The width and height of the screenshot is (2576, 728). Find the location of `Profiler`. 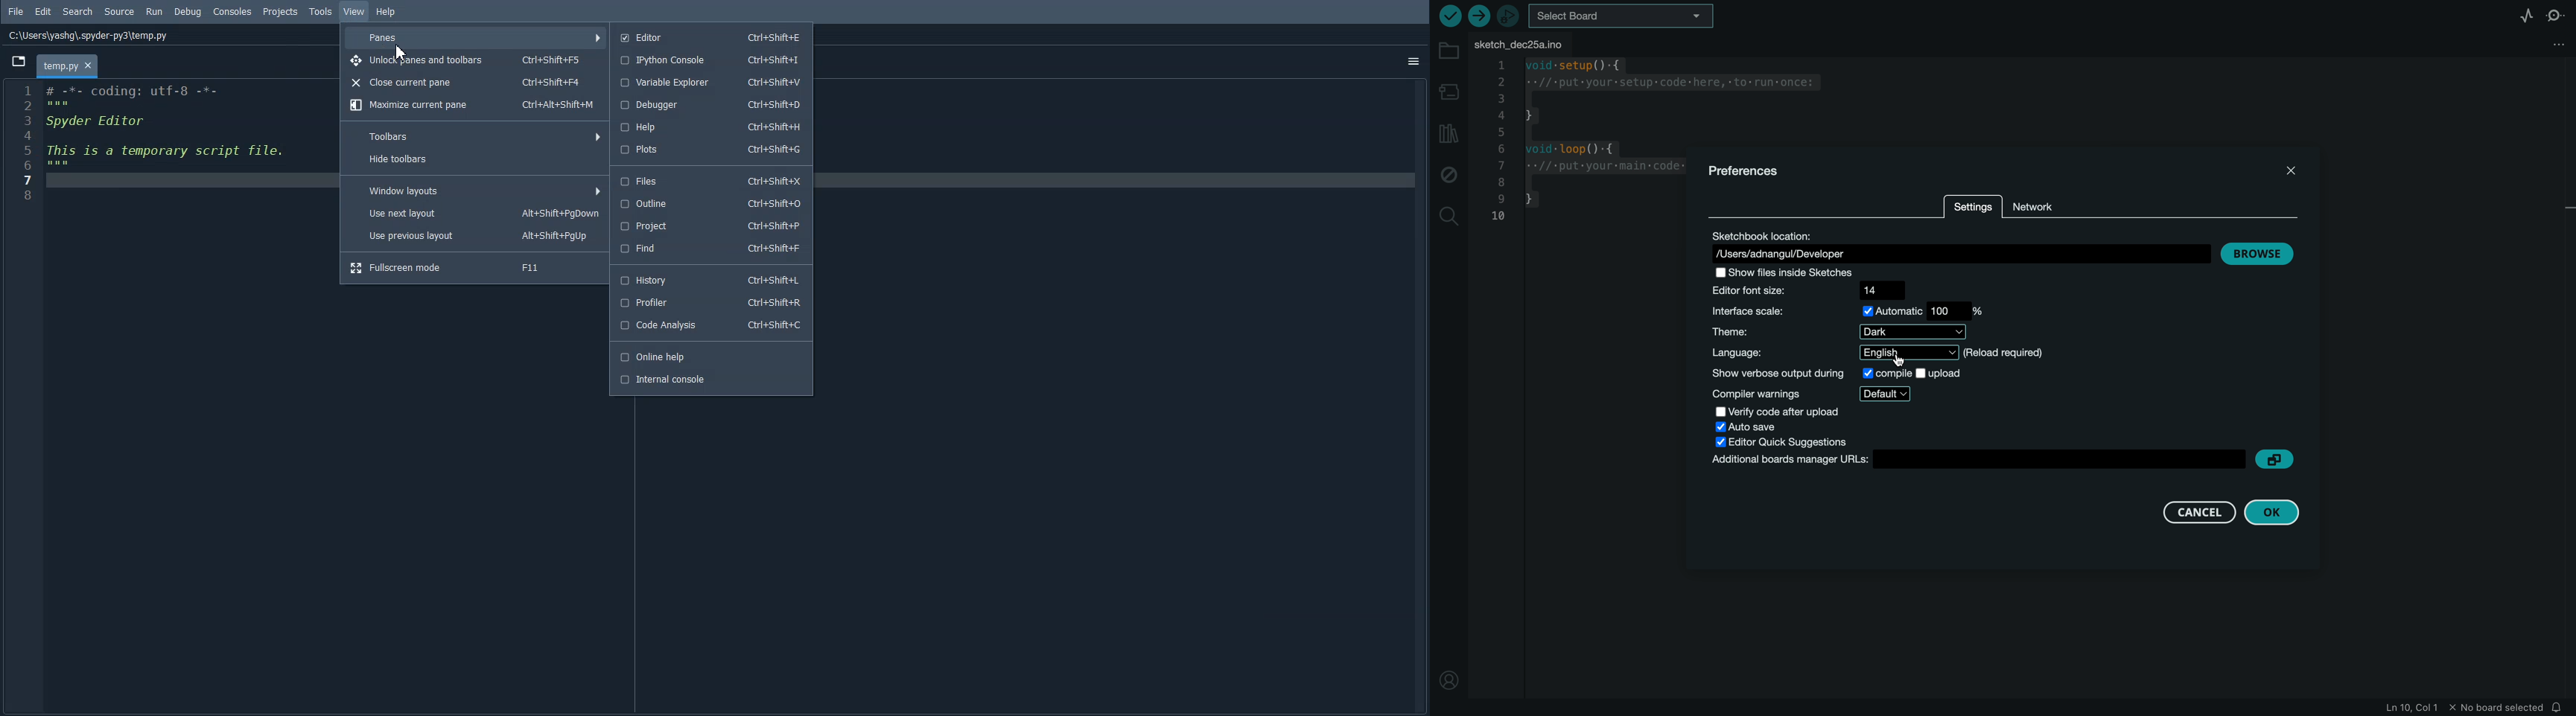

Profiler is located at coordinates (712, 302).